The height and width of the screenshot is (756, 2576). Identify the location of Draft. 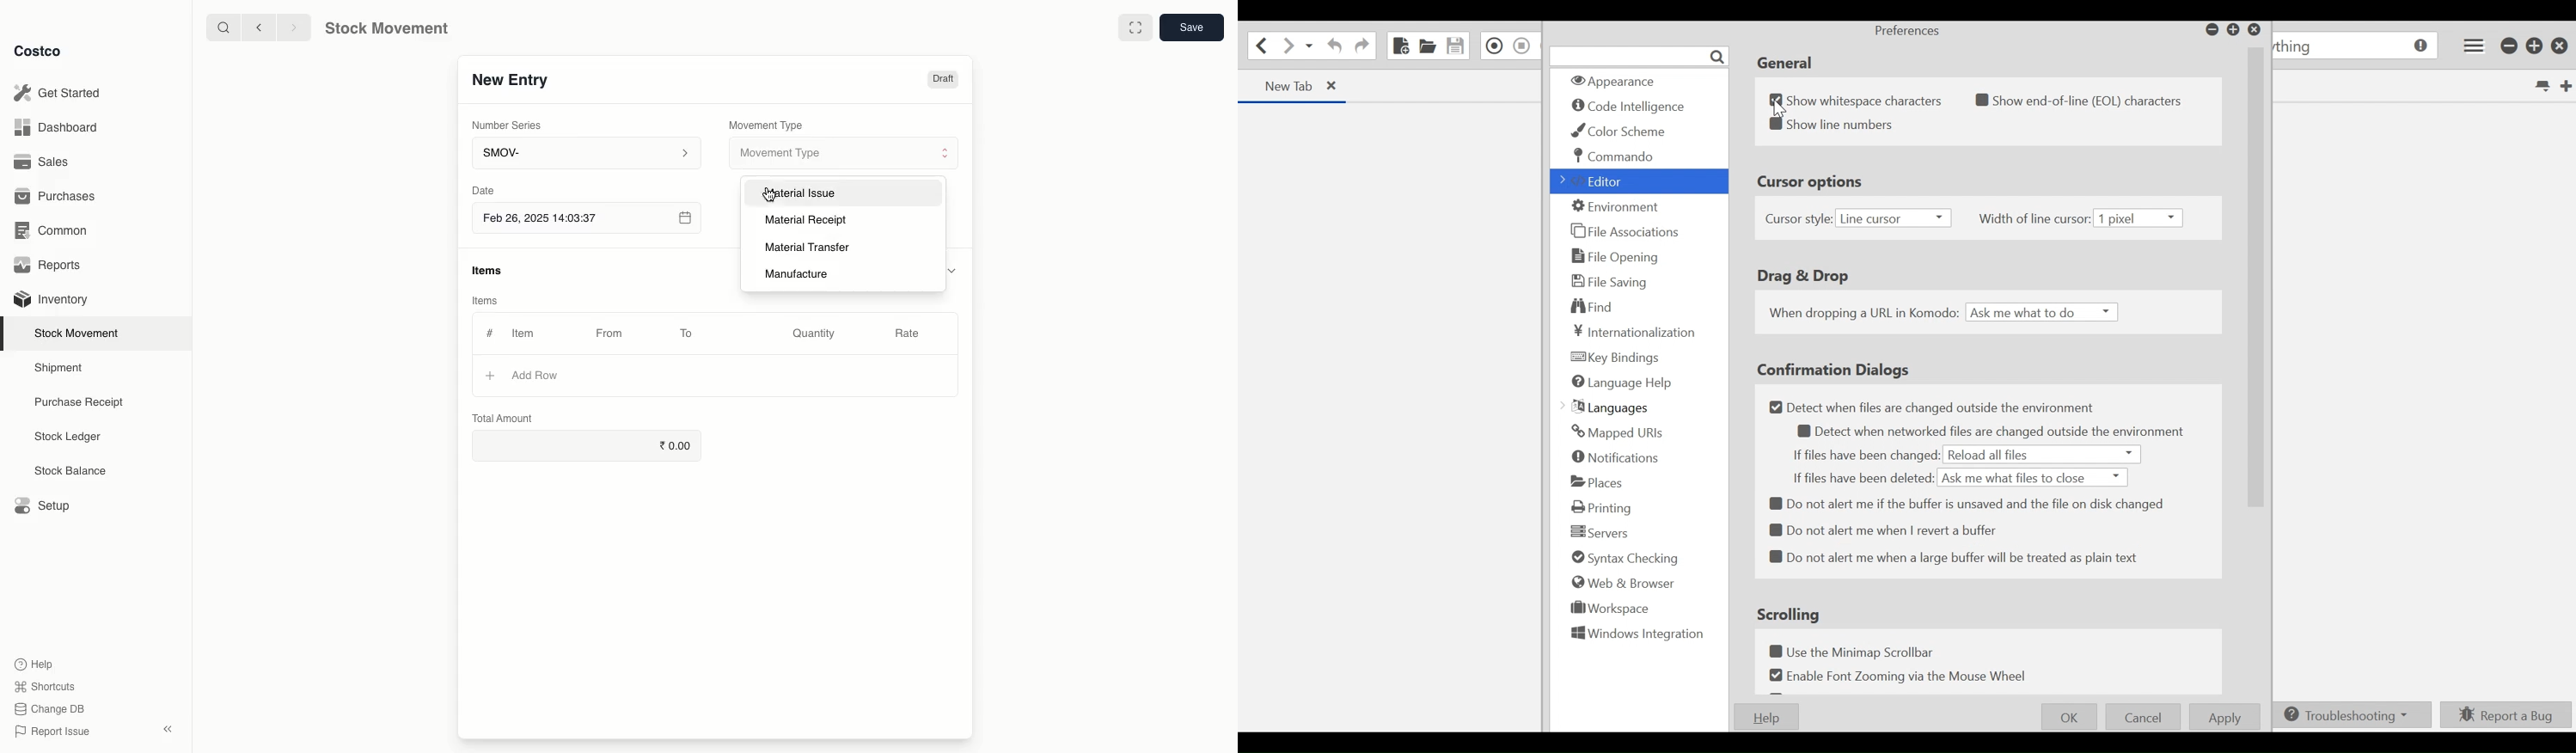
(942, 81).